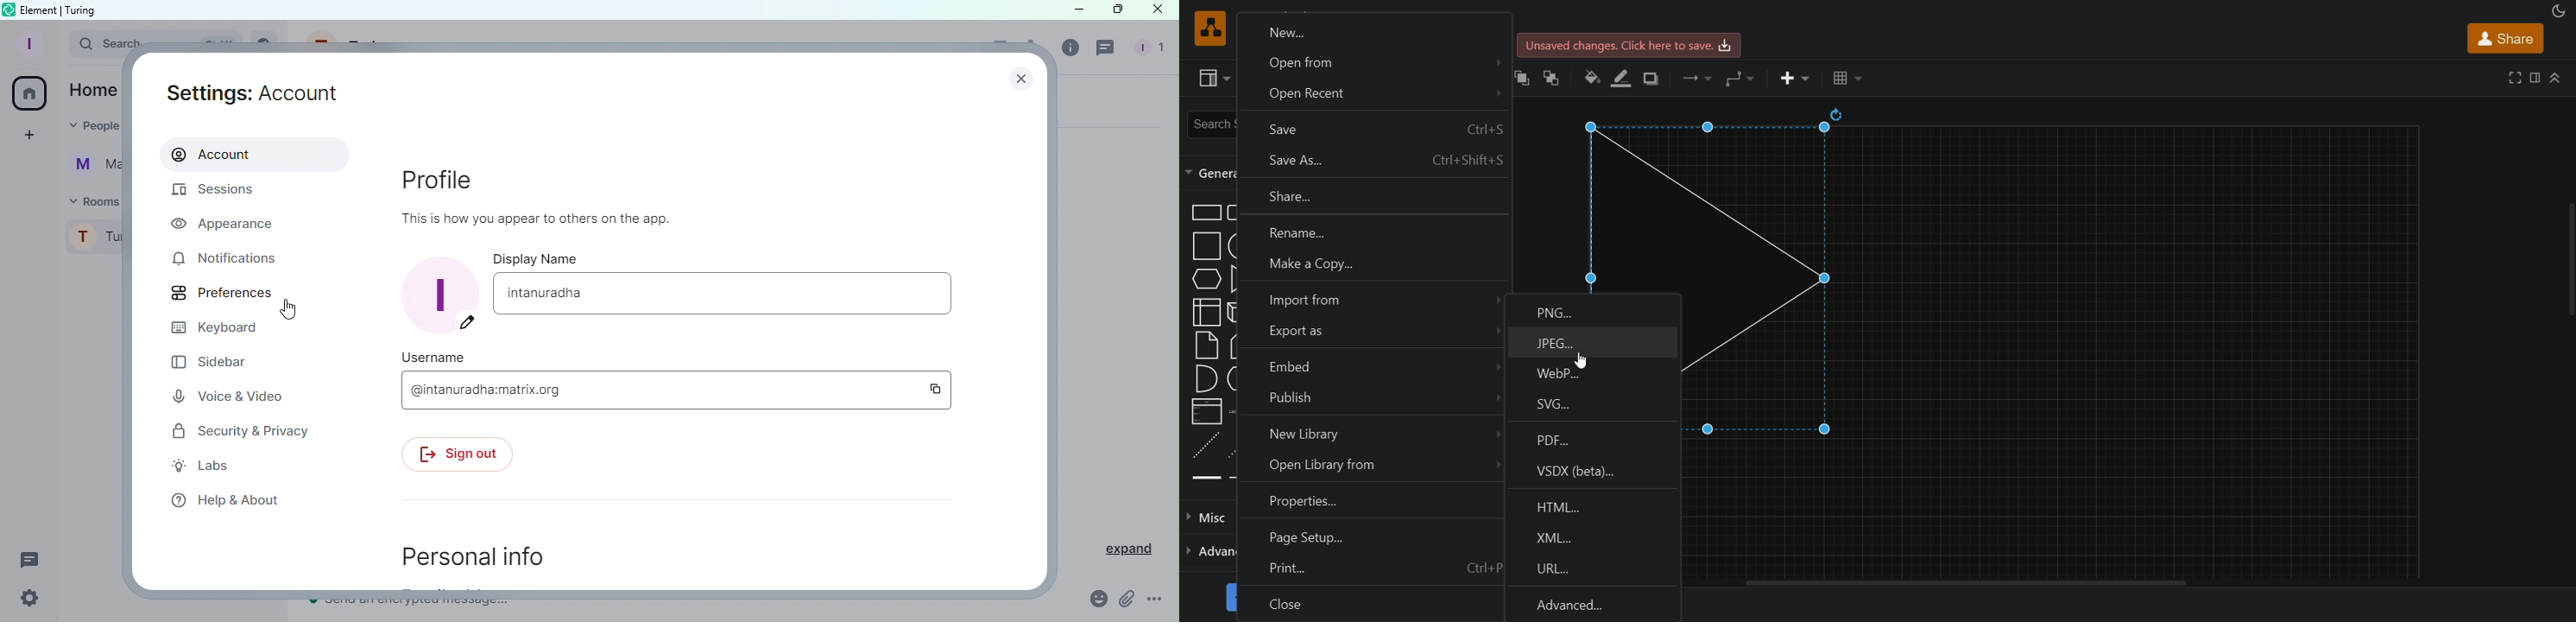 The image size is (2576, 644). Describe the element at coordinates (1114, 10) in the screenshot. I see `Maximize` at that location.